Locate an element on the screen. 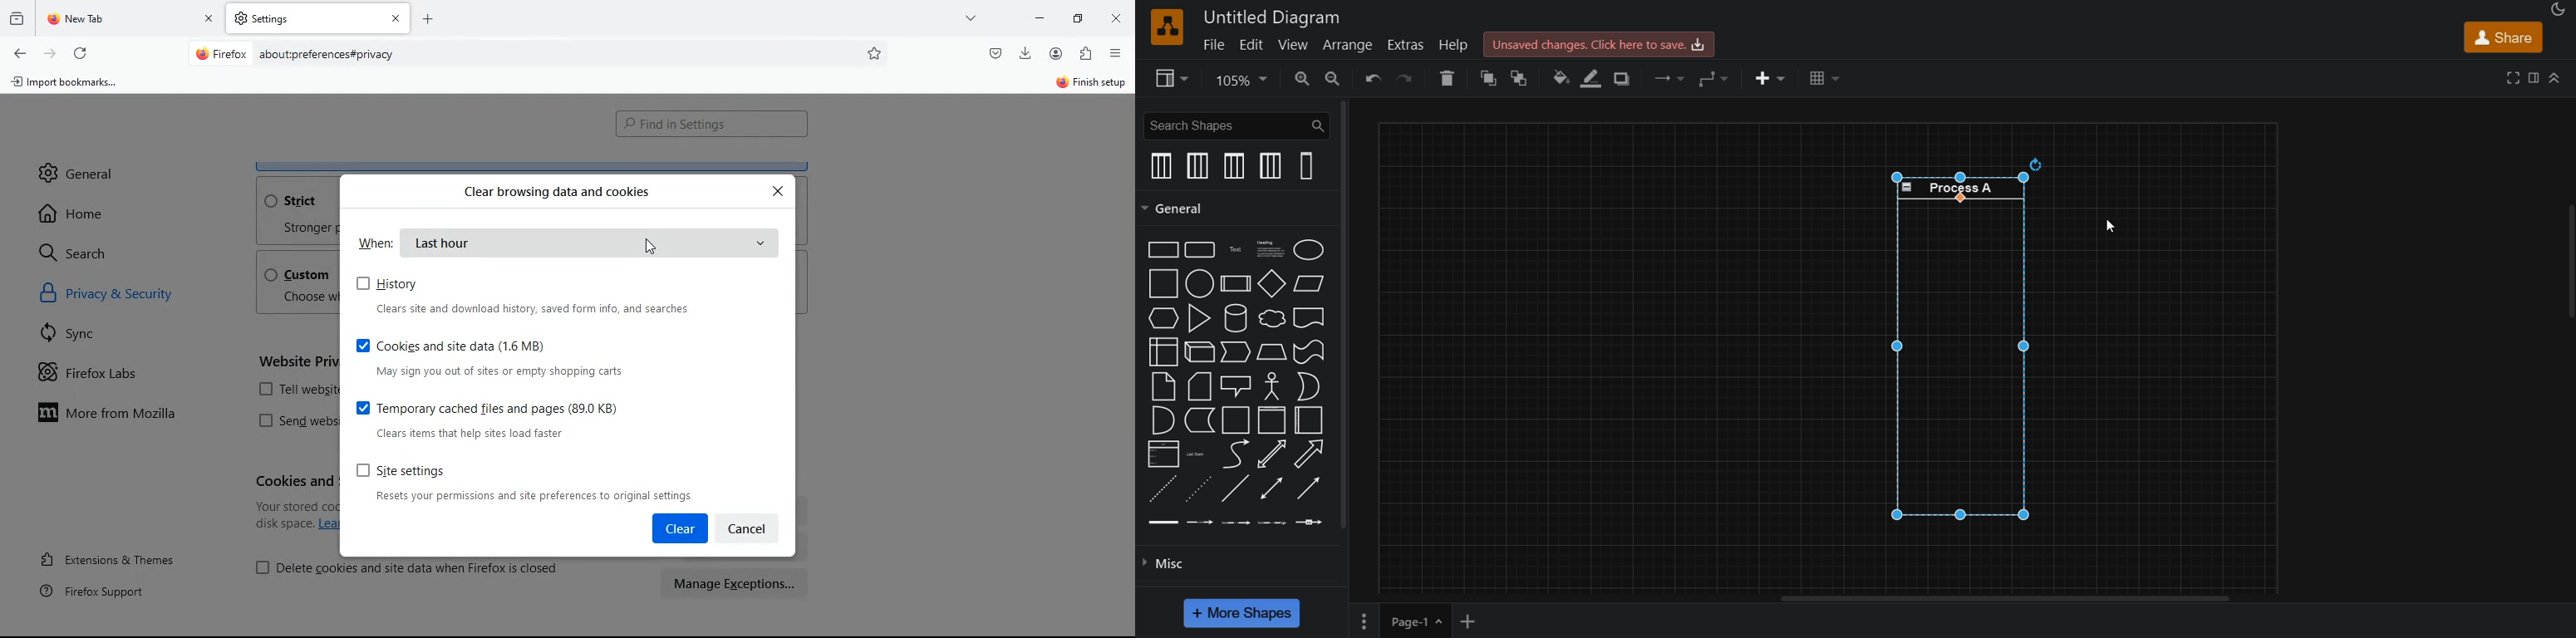 The image size is (2576, 644). line is located at coordinates (1235, 488).